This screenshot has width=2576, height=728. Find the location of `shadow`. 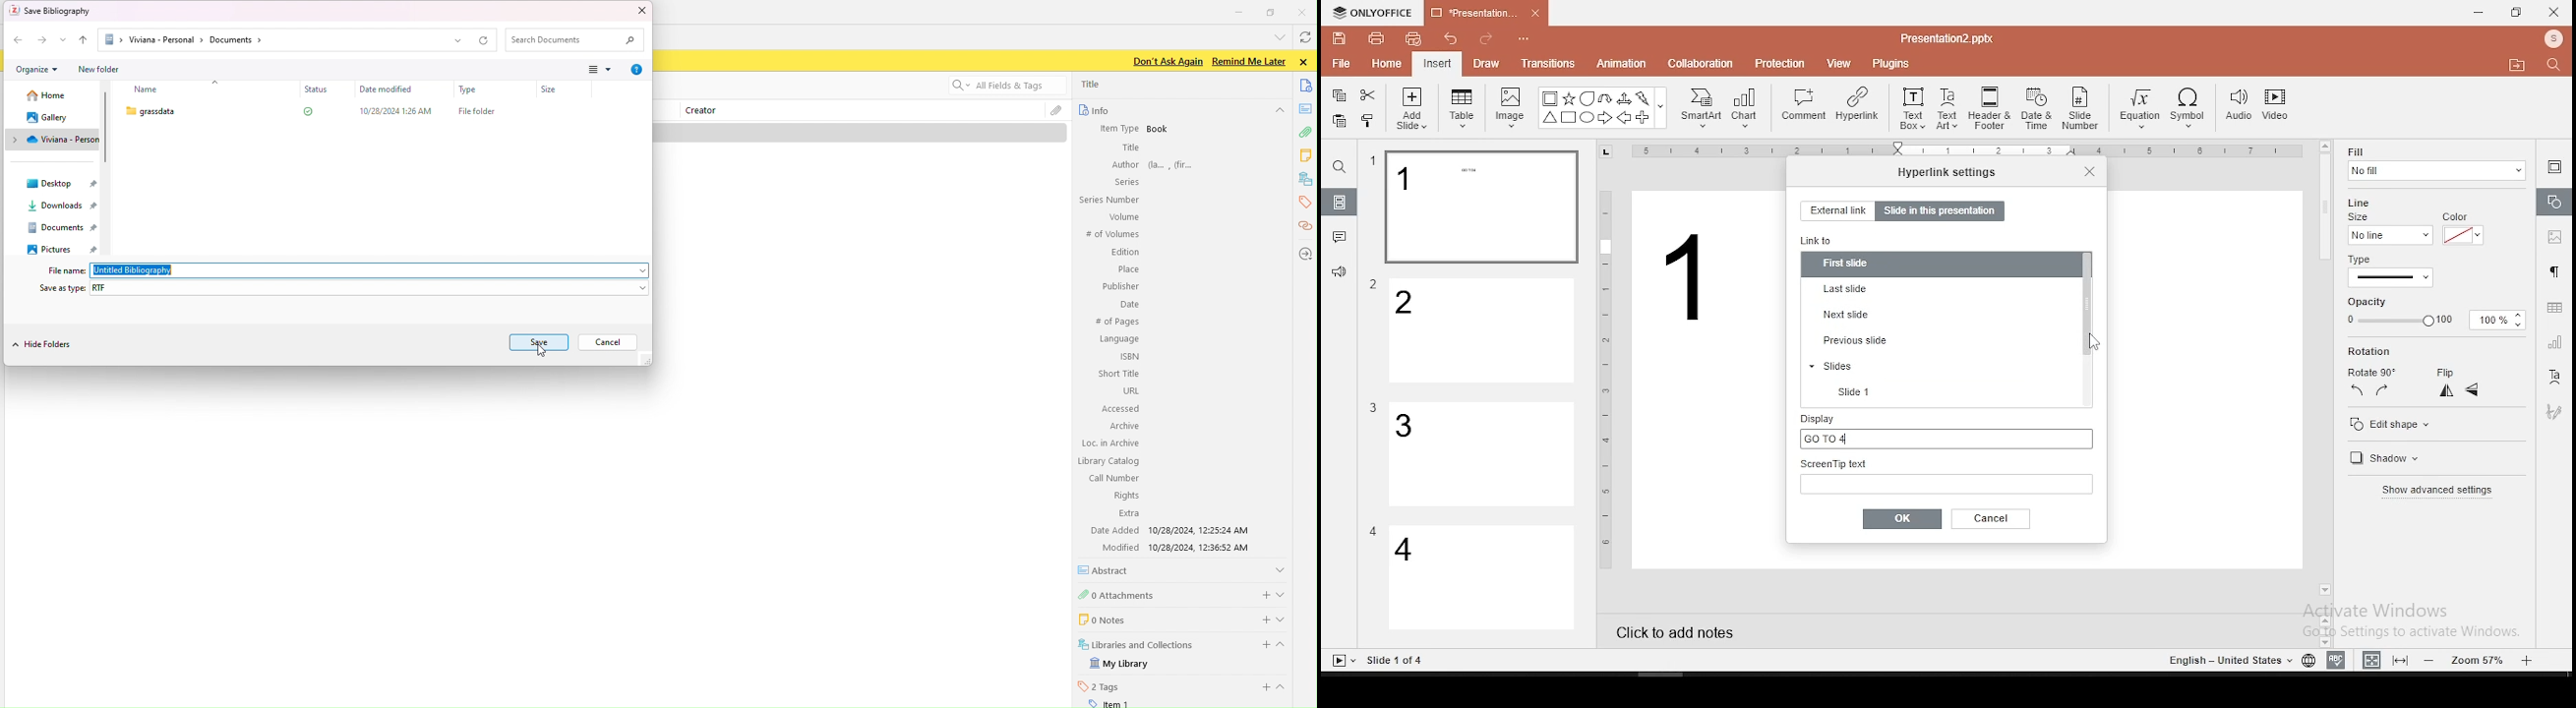

shadow is located at coordinates (2381, 460).